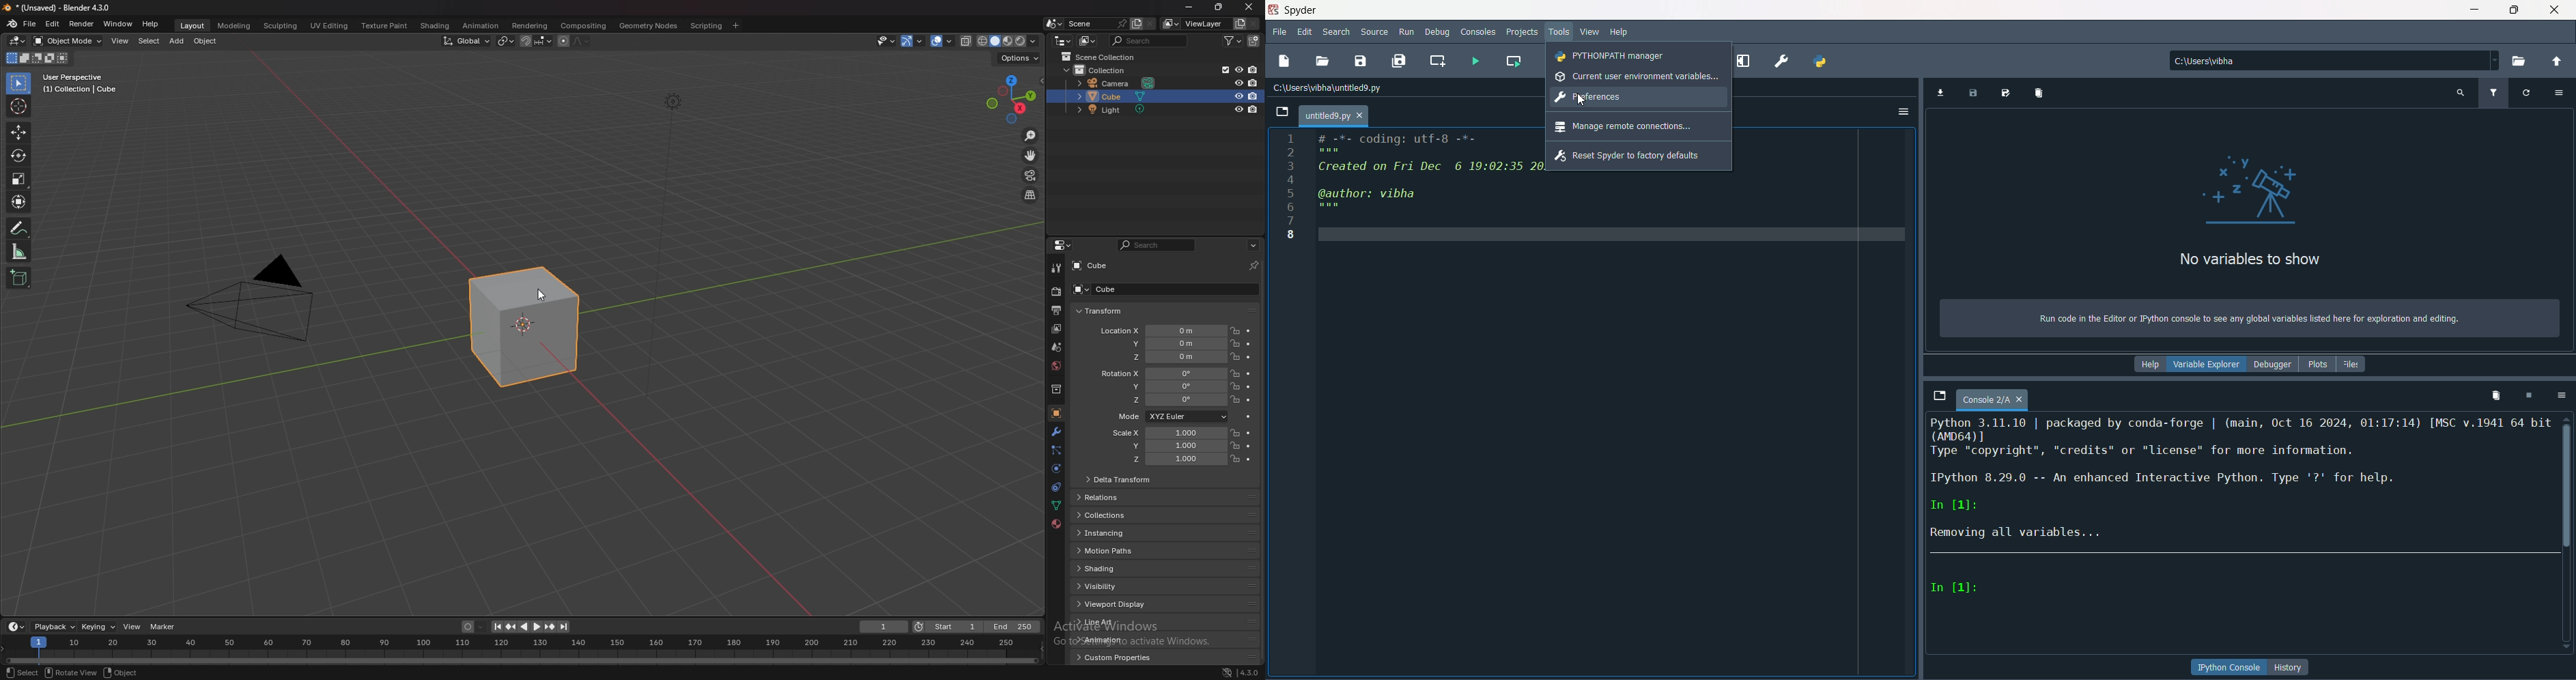 This screenshot has width=2576, height=700. Describe the element at coordinates (1514, 59) in the screenshot. I see `run current cell` at that location.